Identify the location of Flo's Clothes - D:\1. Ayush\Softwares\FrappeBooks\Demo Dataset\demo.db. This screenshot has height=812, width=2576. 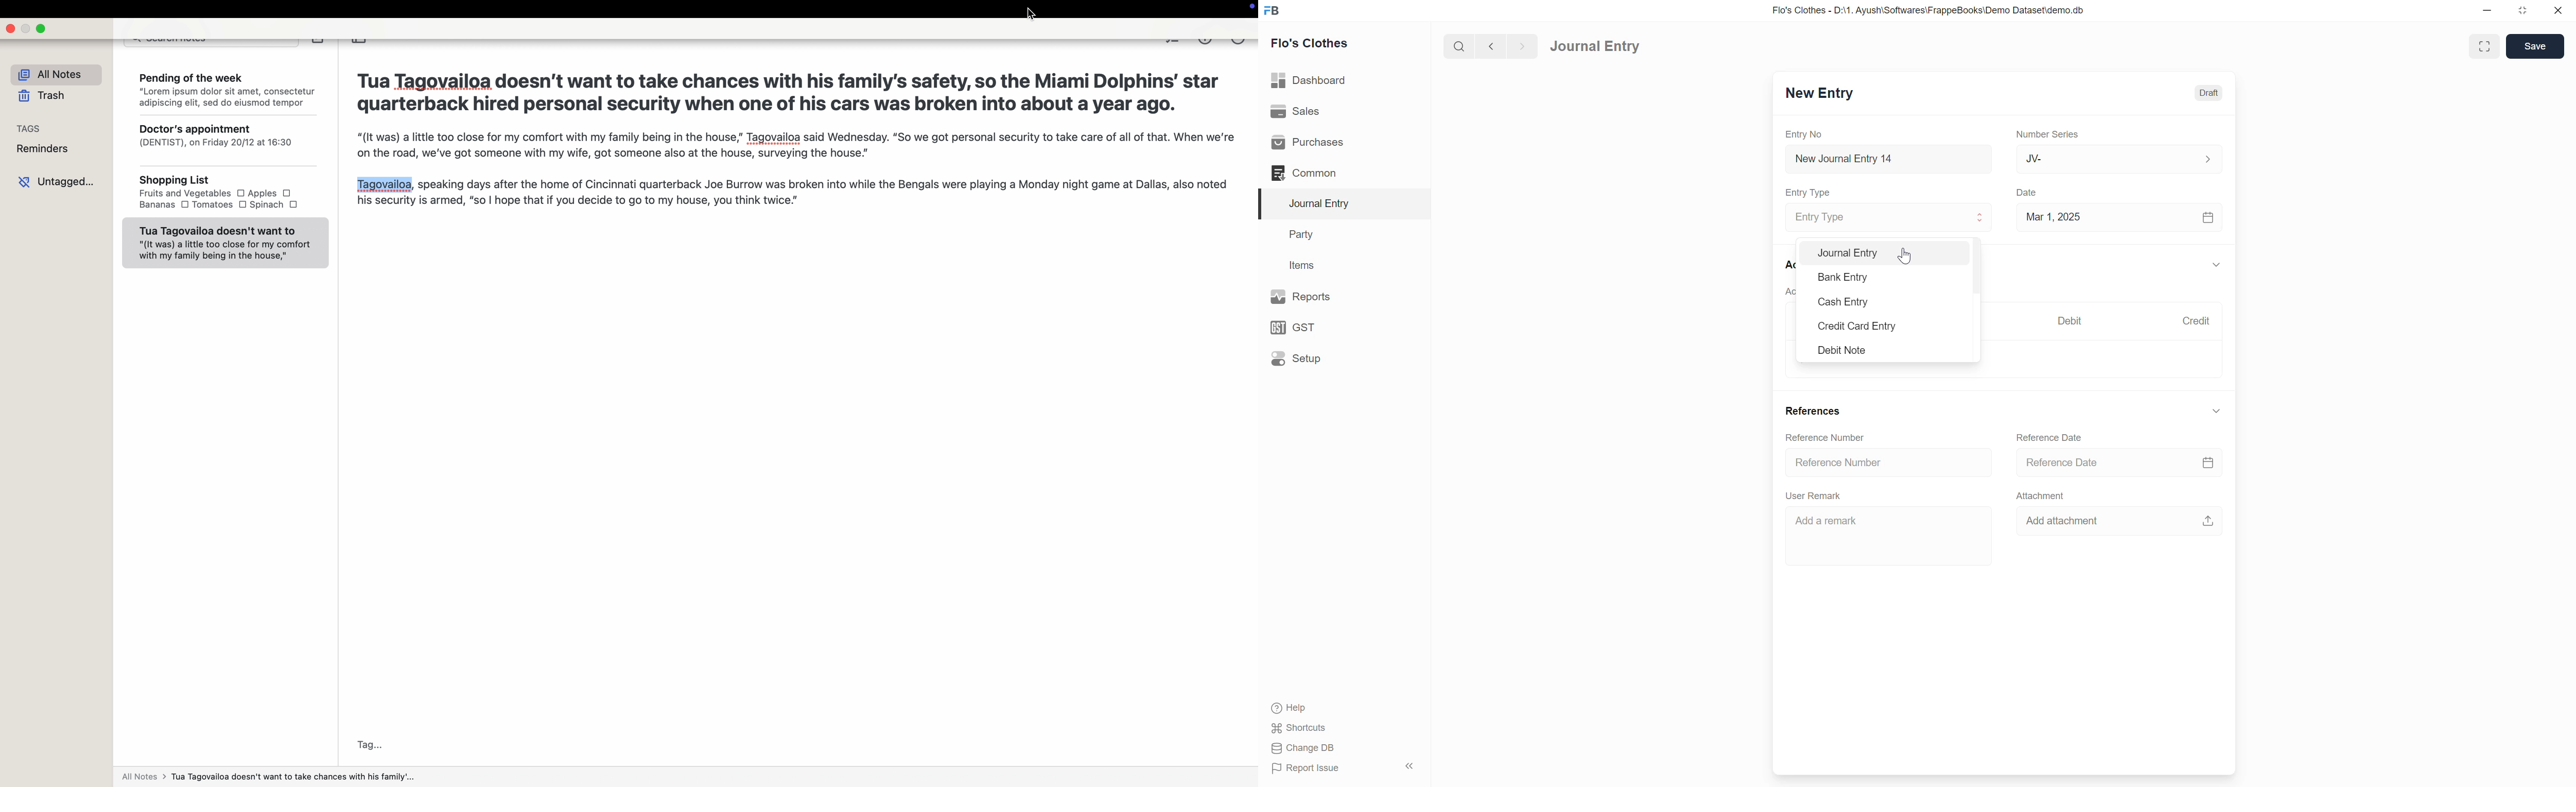
(1931, 10).